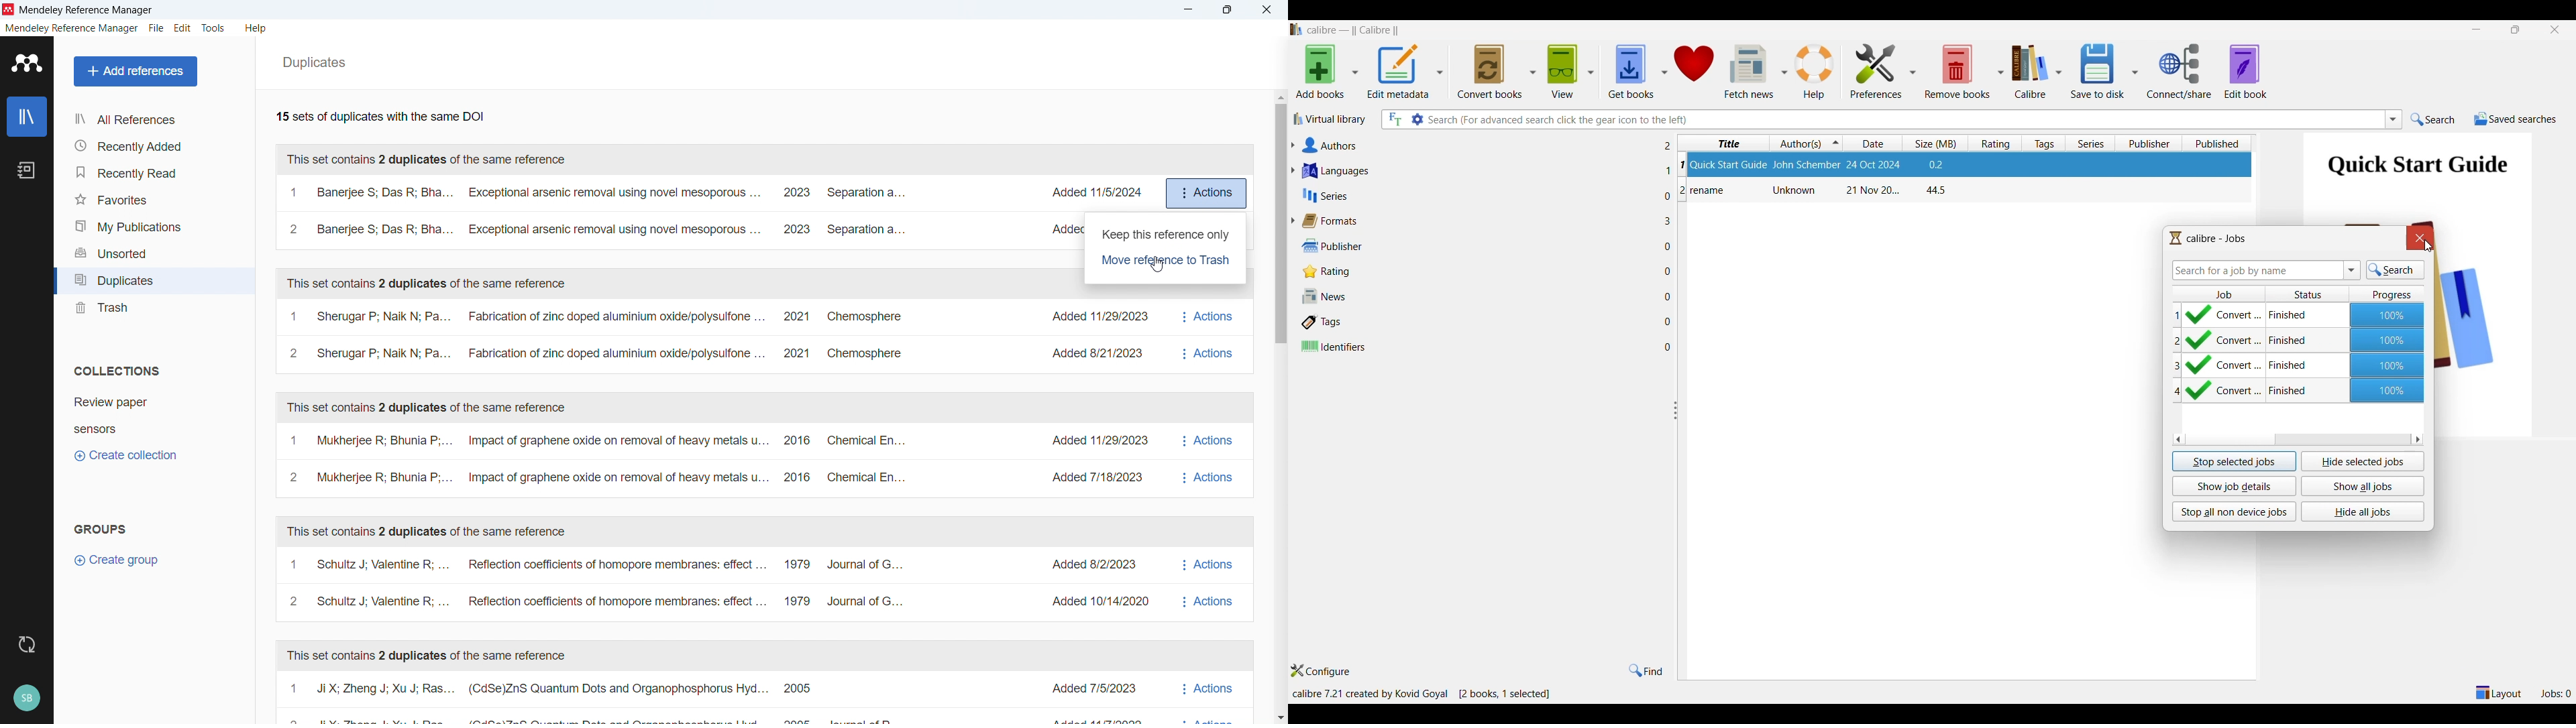  Describe the element at coordinates (2299, 390) in the screenshot. I see `Earlier conversion` at that location.